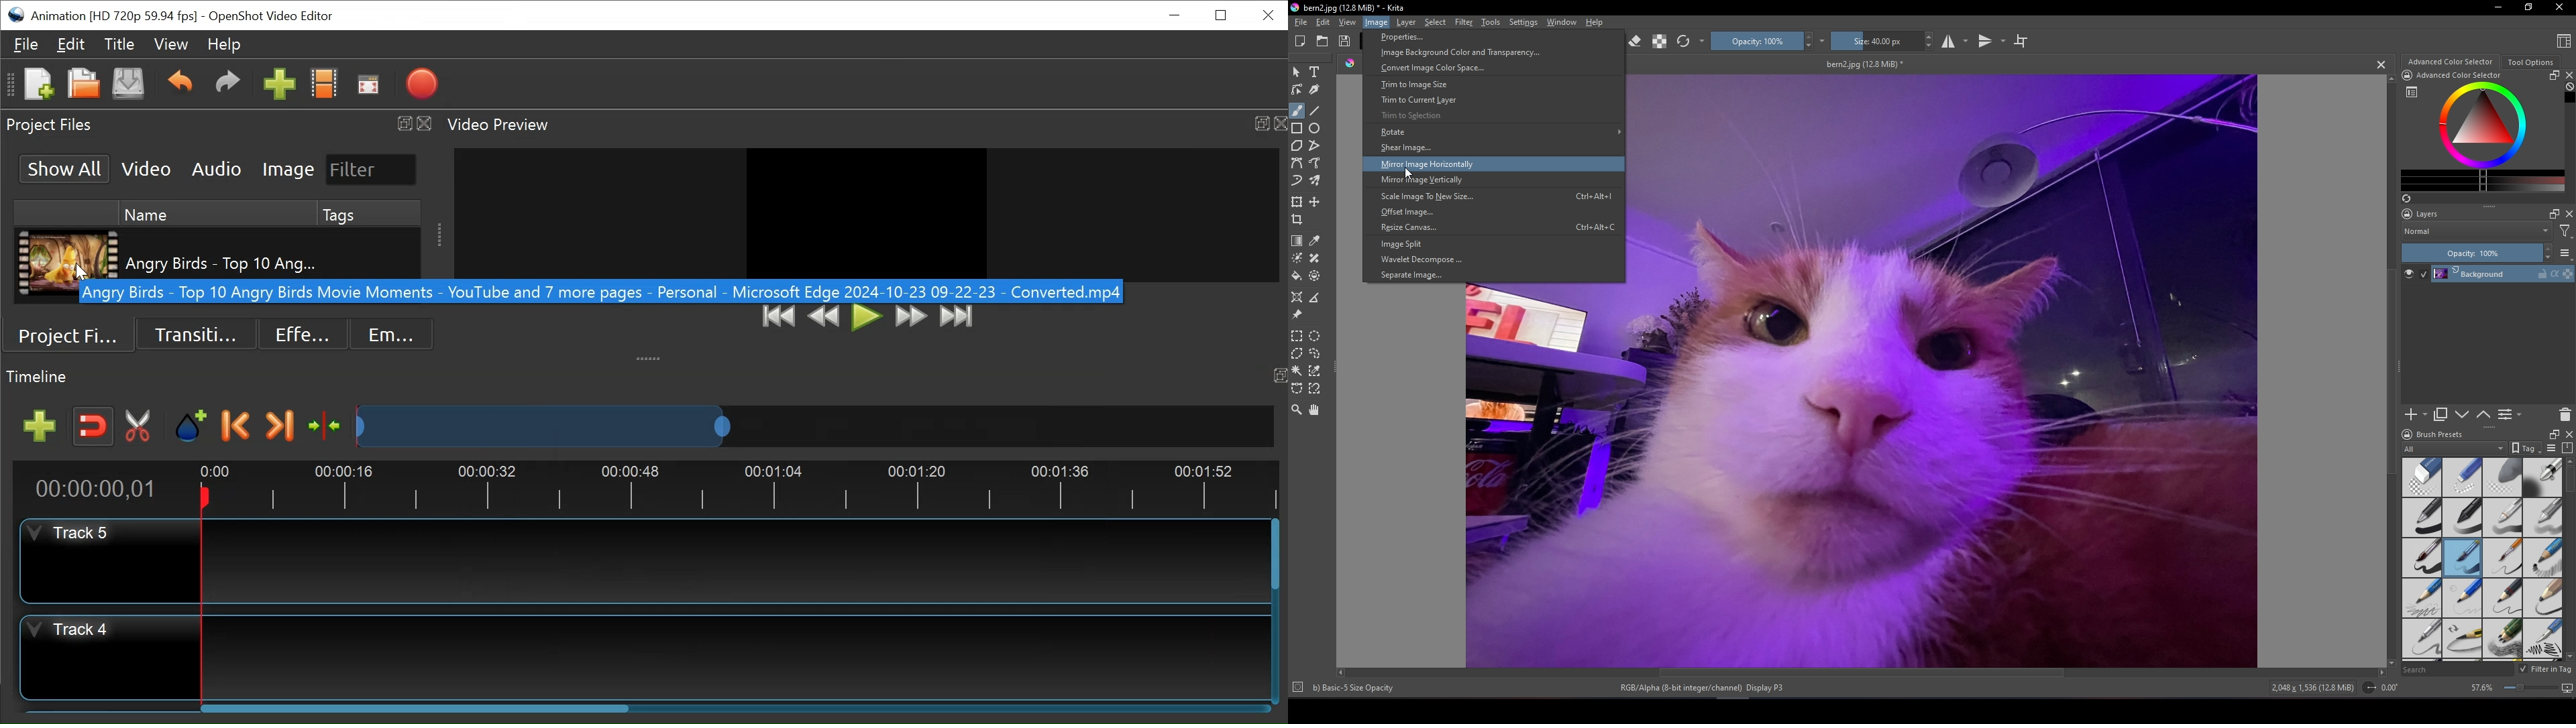 The height and width of the screenshot is (728, 2576). What do you see at coordinates (119, 46) in the screenshot?
I see `Title` at bounding box center [119, 46].